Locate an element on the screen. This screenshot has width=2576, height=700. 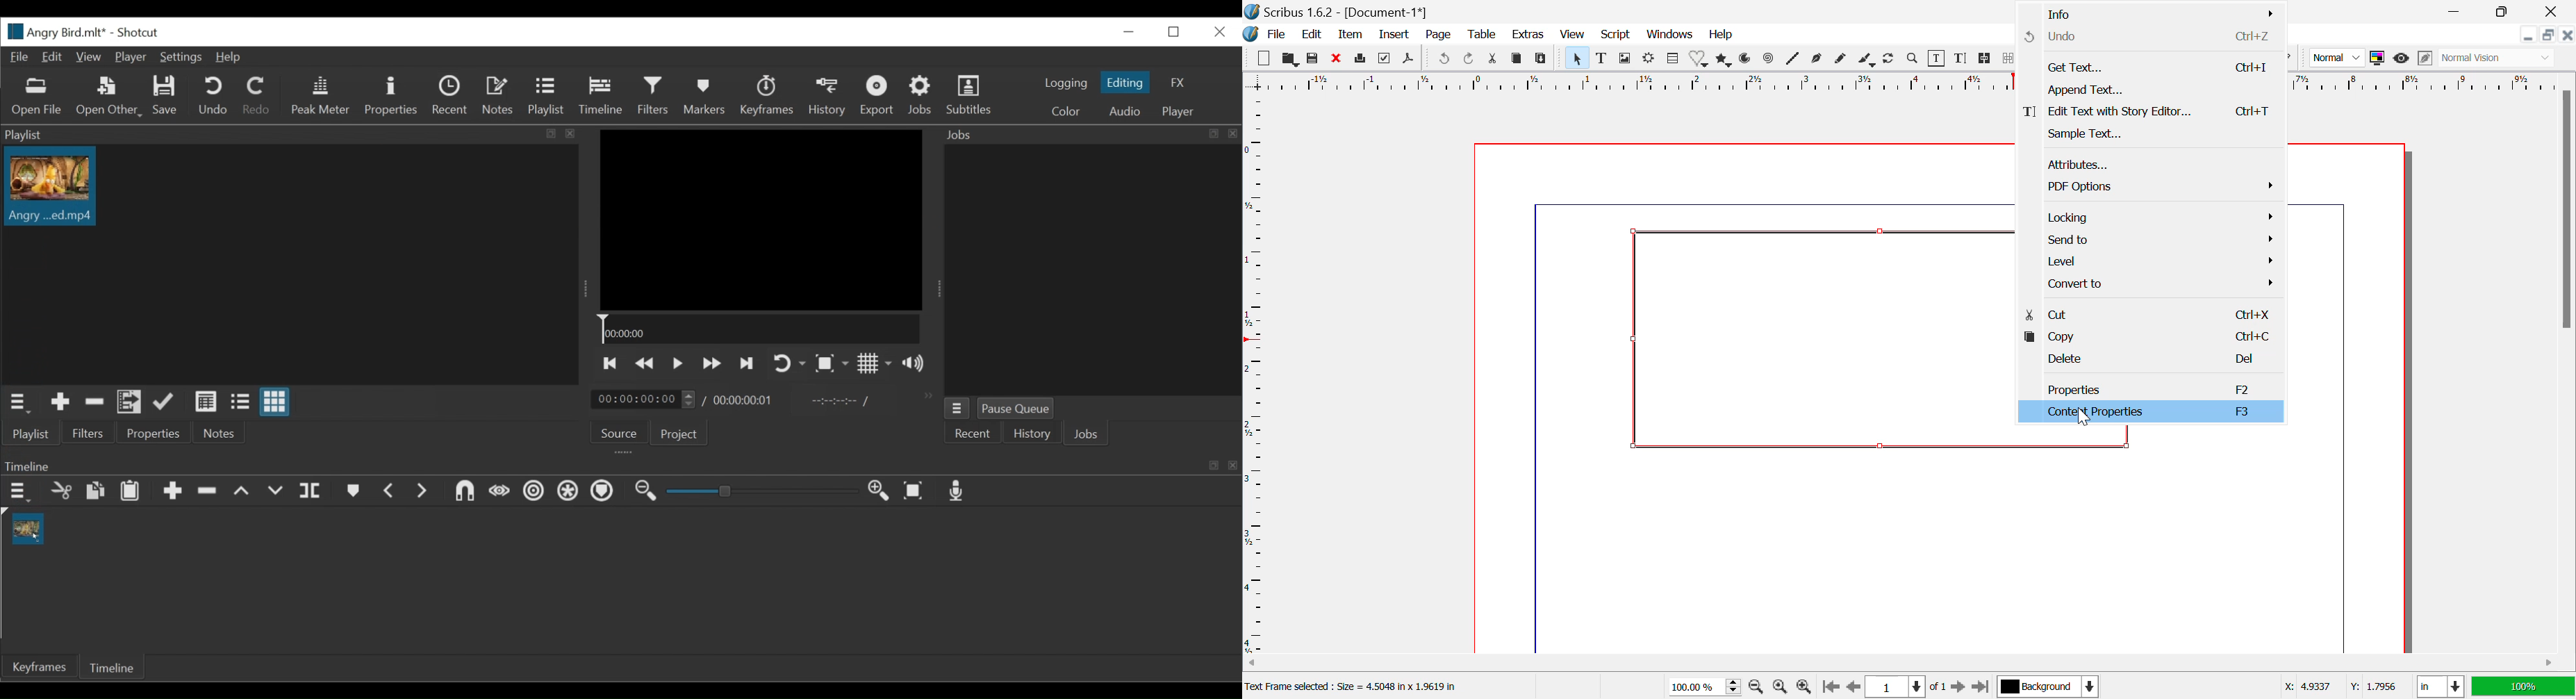
Open is located at coordinates (1289, 58).